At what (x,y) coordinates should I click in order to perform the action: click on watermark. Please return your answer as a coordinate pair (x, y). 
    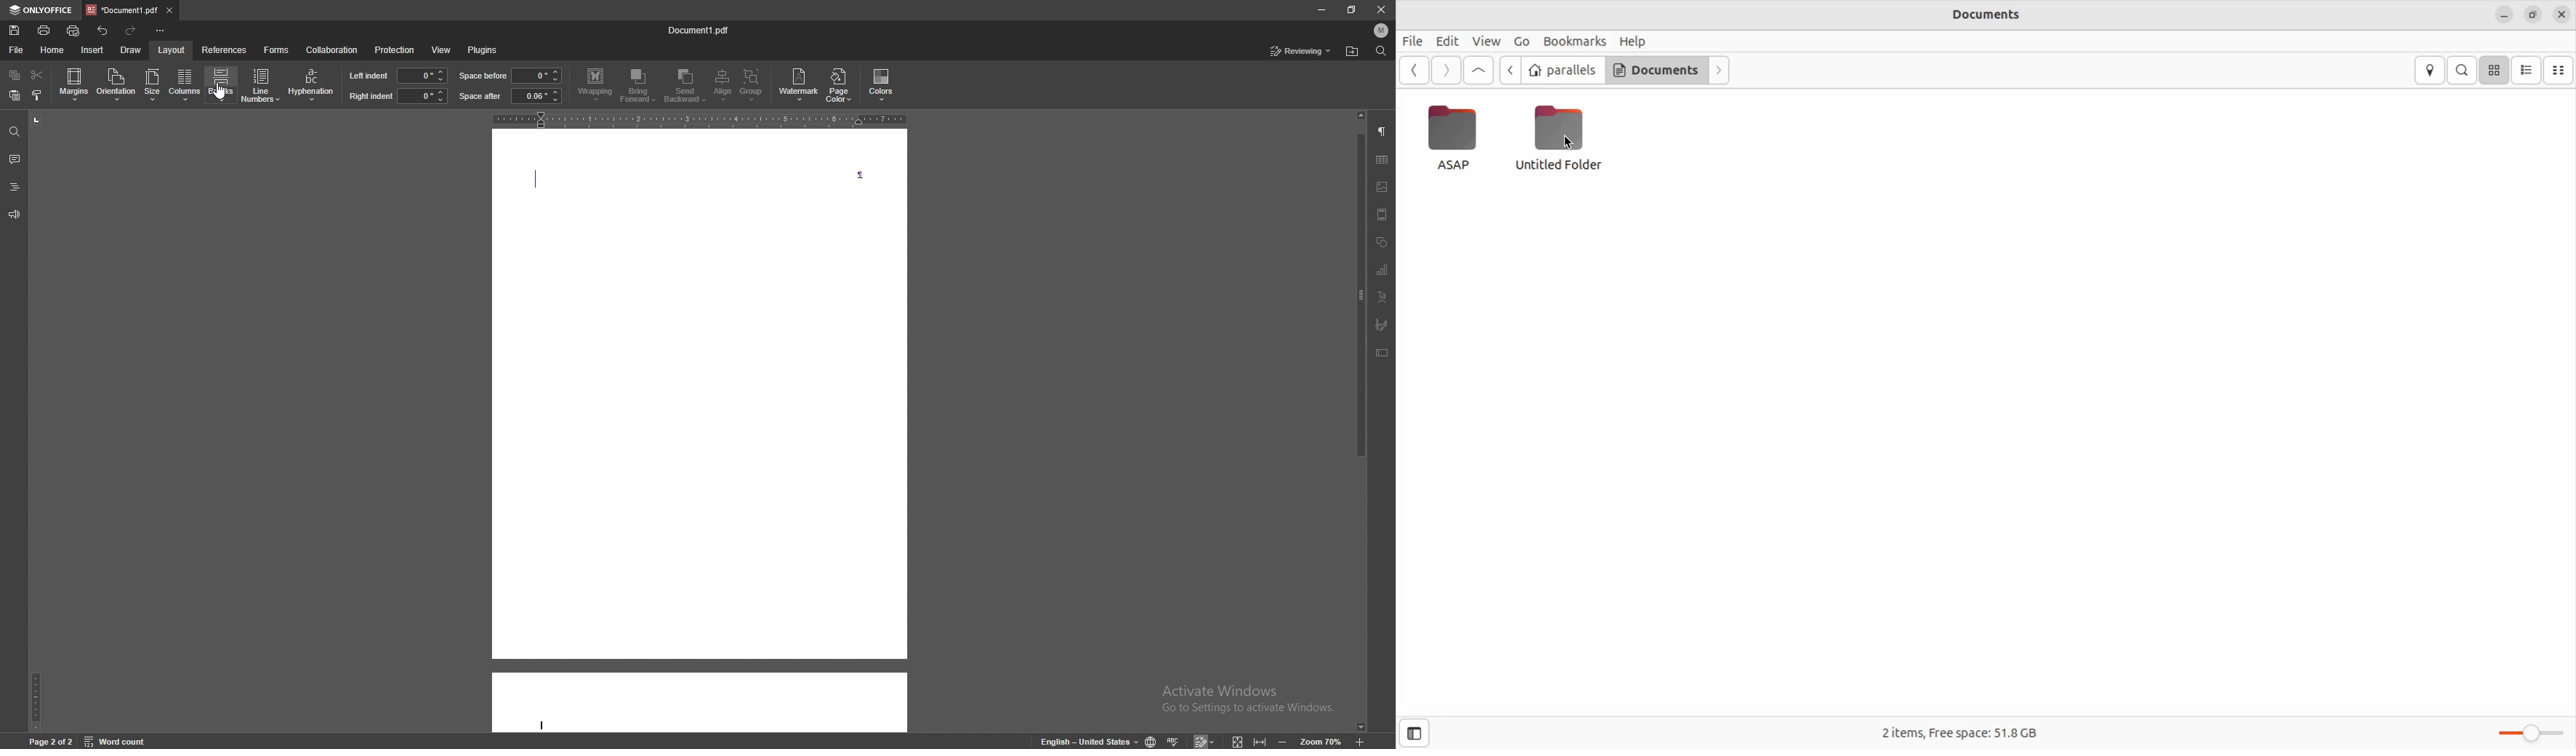
    Looking at the image, I should click on (798, 85).